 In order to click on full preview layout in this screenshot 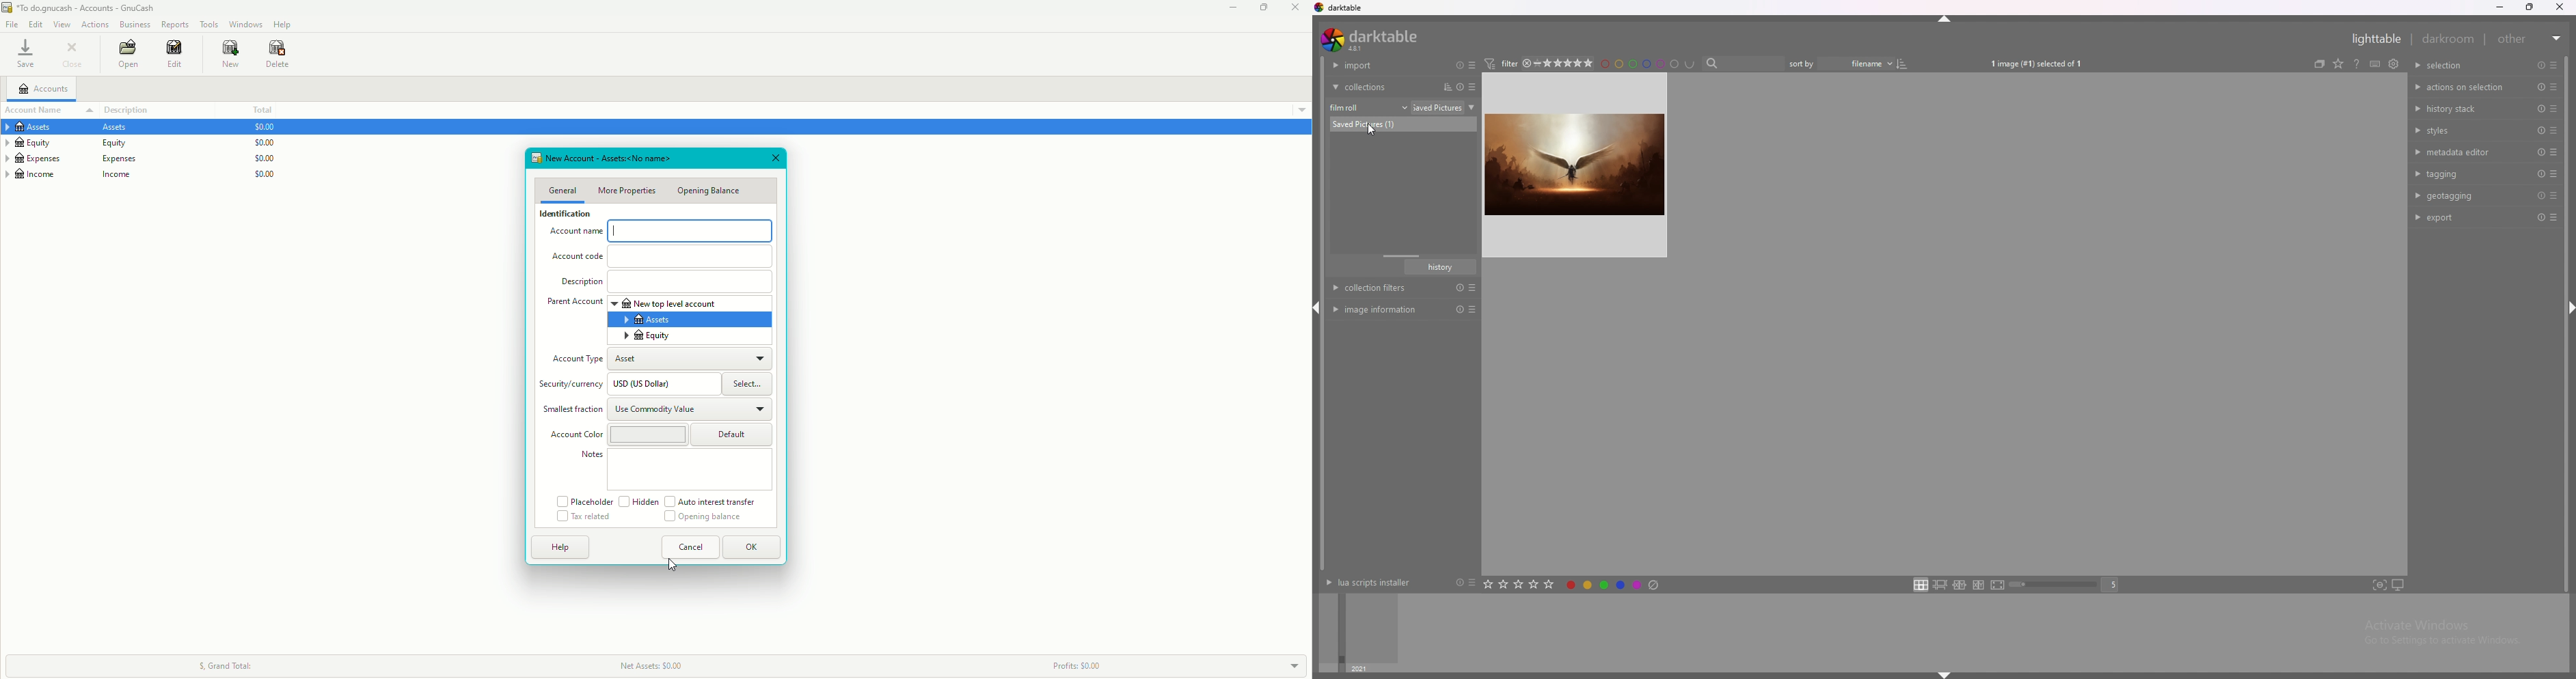, I will do `click(1998, 586)`.